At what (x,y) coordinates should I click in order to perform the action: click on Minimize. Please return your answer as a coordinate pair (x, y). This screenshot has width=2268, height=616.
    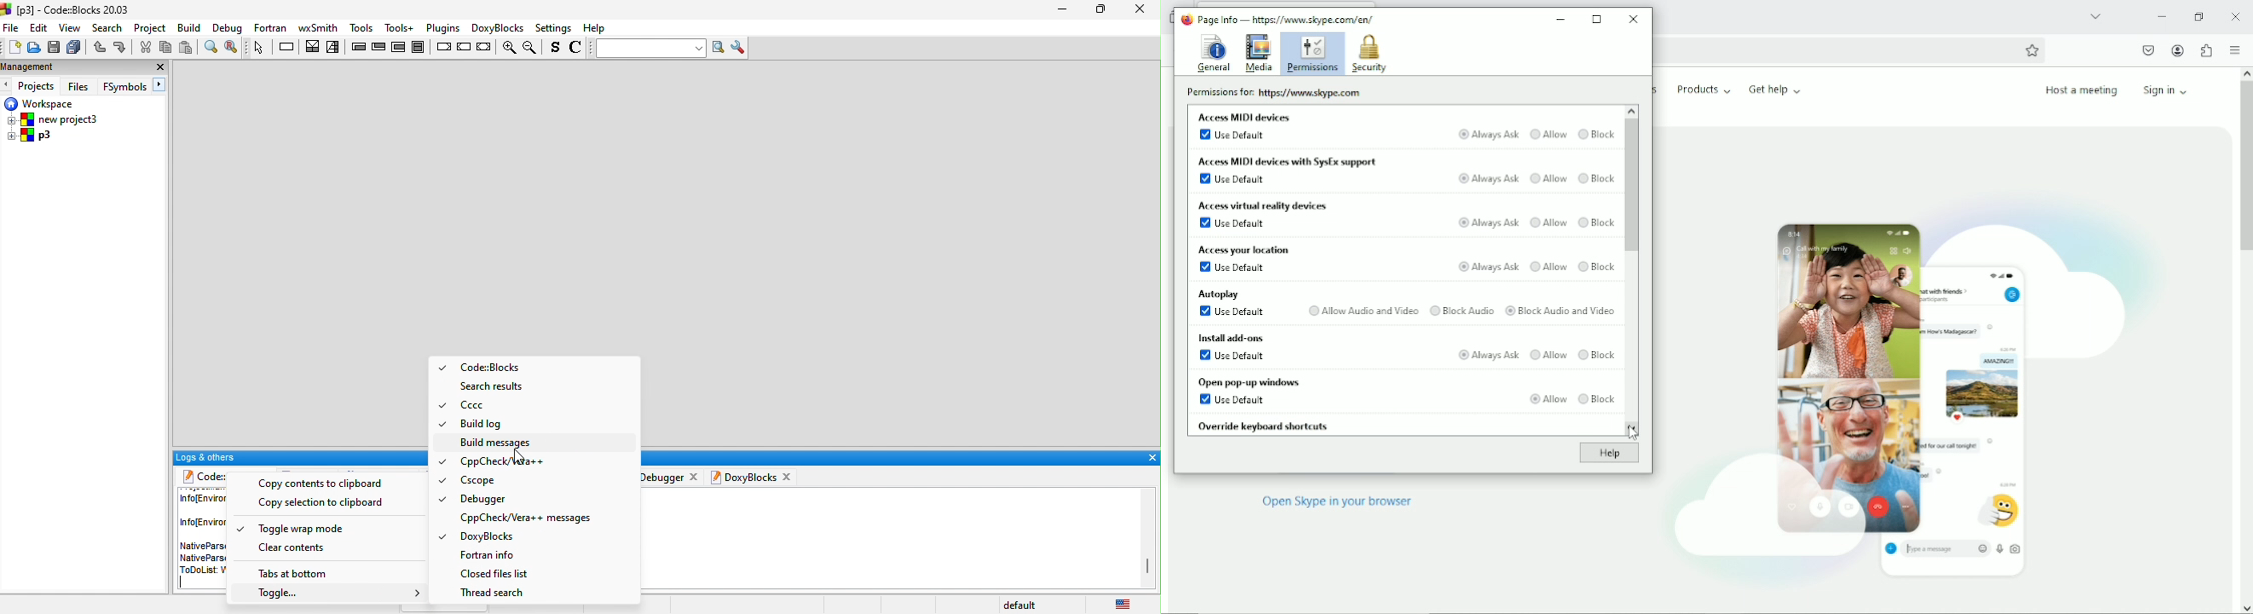
    Looking at the image, I should click on (2161, 16).